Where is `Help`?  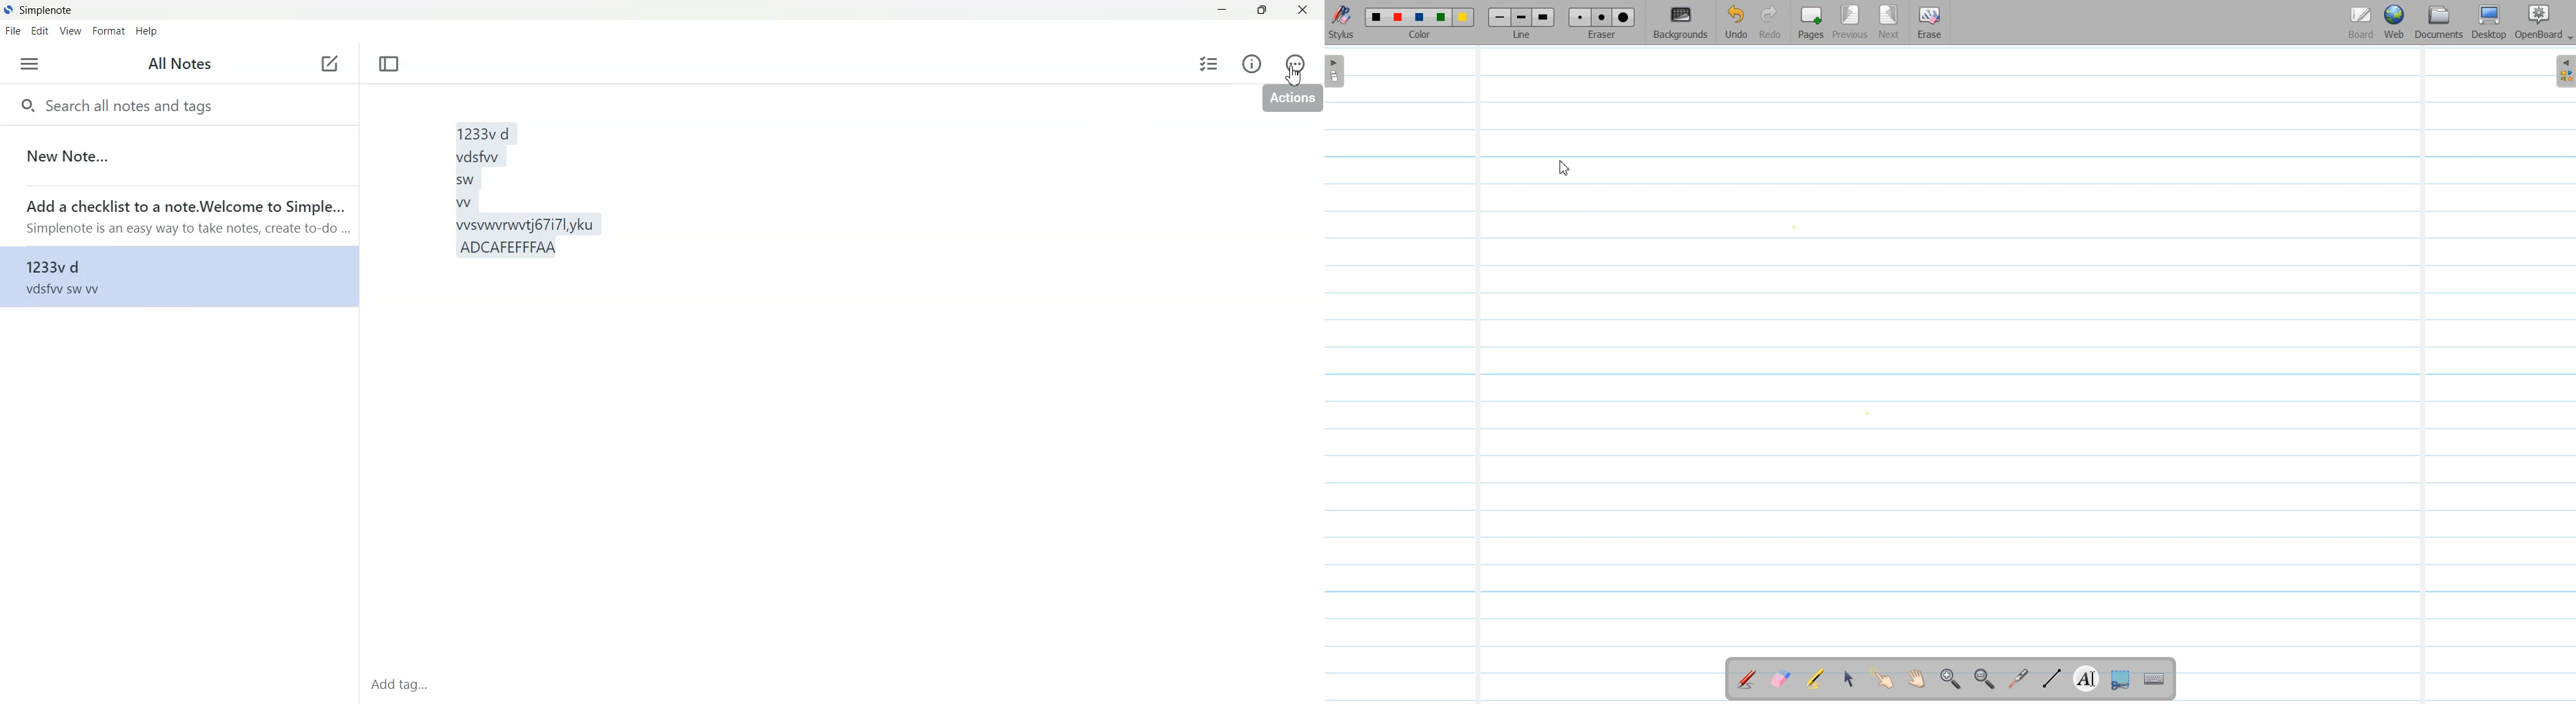
Help is located at coordinates (149, 32).